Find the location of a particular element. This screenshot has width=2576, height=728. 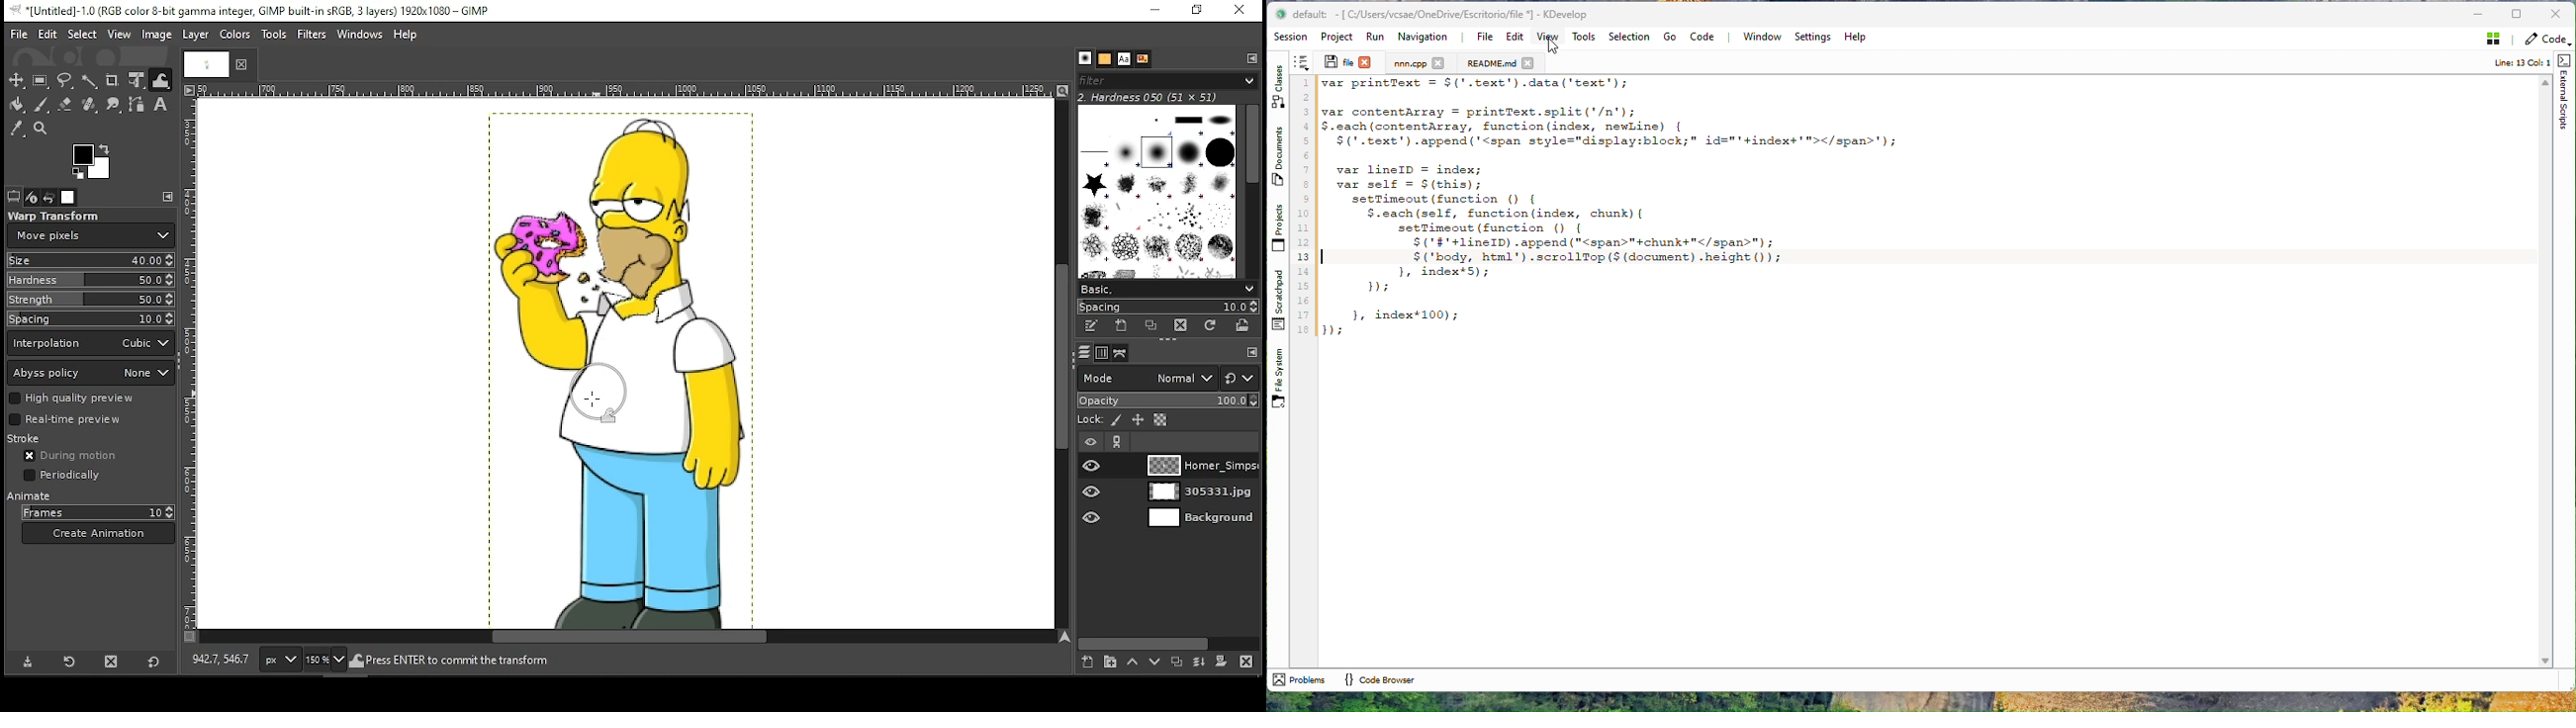

channels is located at coordinates (1103, 353).